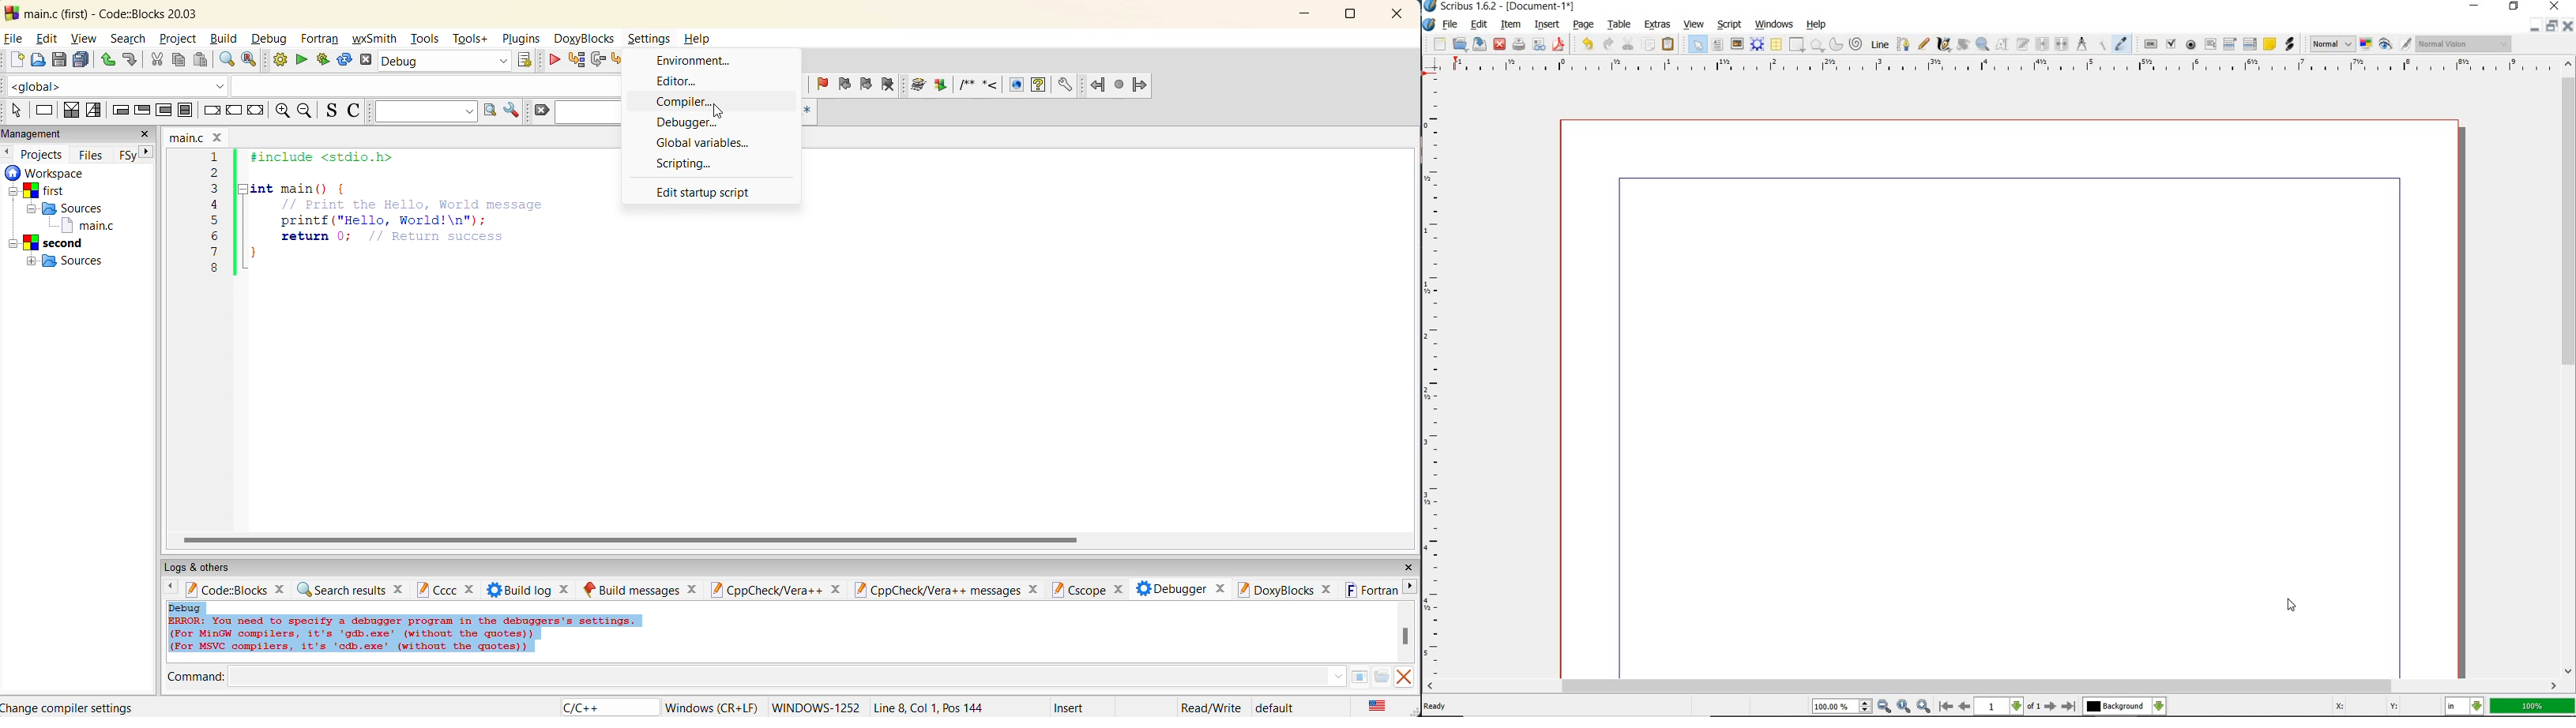 The height and width of the screenshot is (728, 2576). Describe the element at coordinates (929, 707) in the screenshot. I see `Line 8, Col 1, Pos 144` at that location.